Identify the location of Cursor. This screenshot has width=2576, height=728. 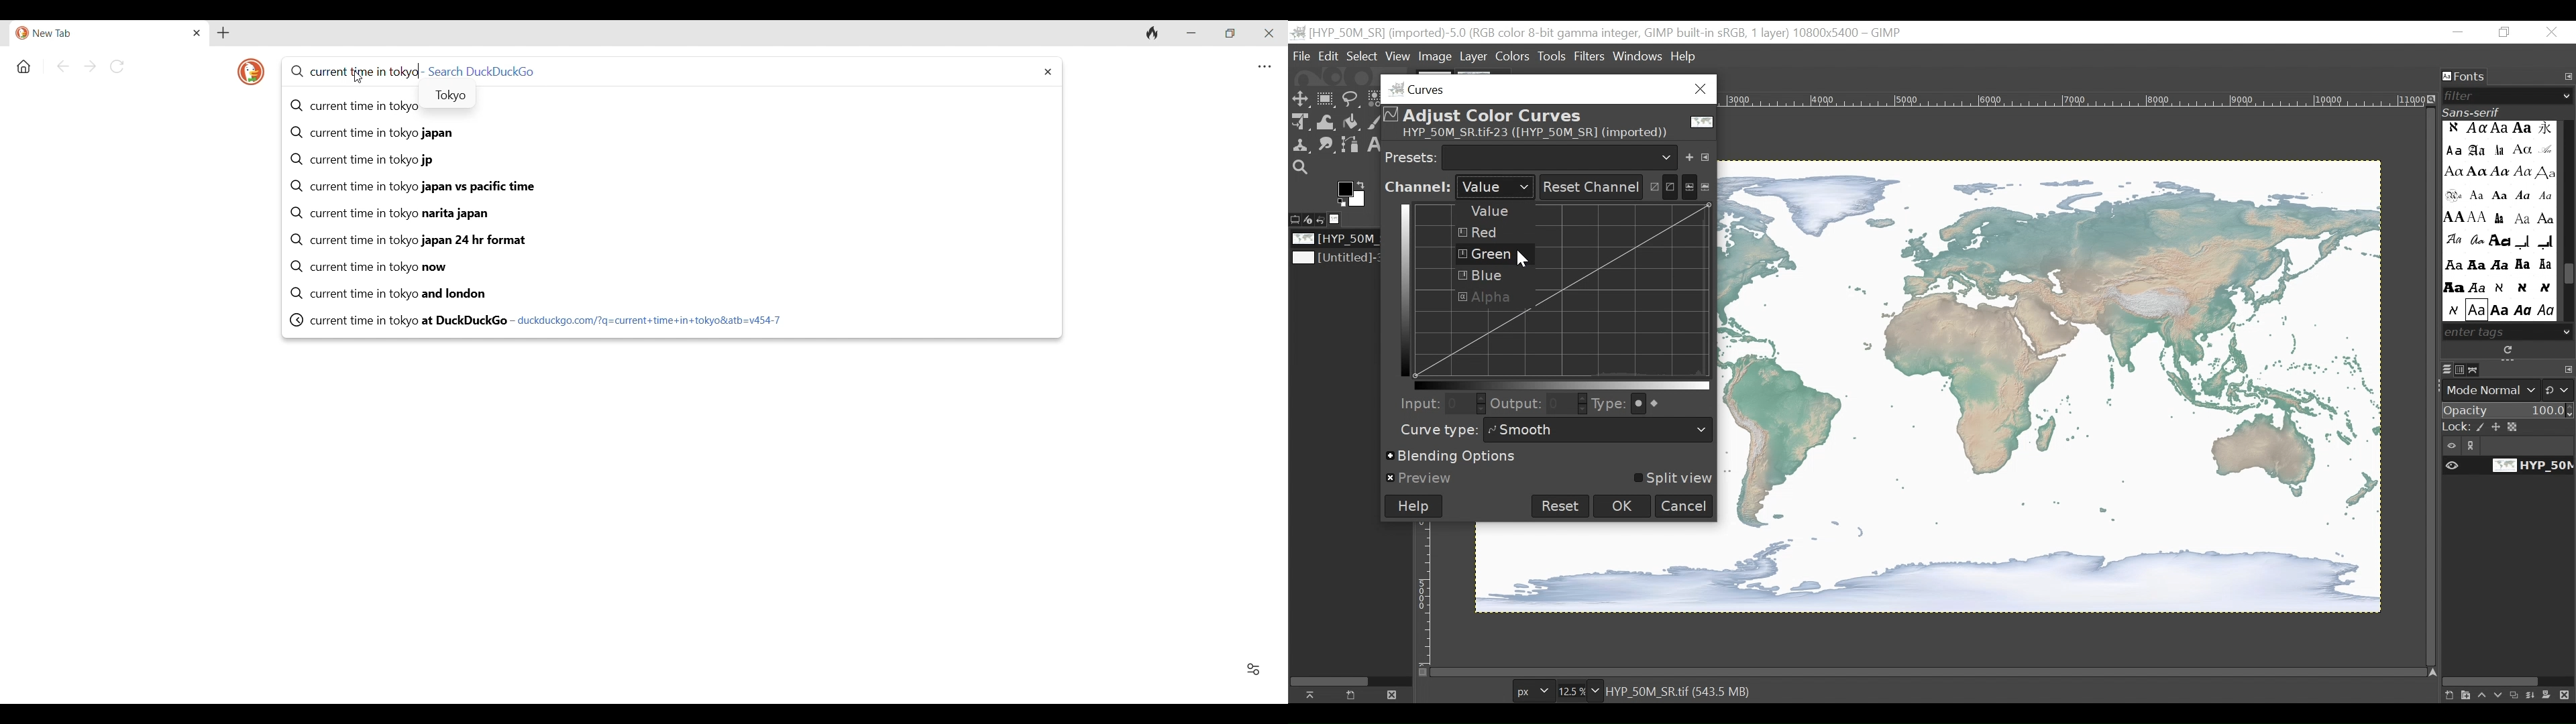
(358, 77).